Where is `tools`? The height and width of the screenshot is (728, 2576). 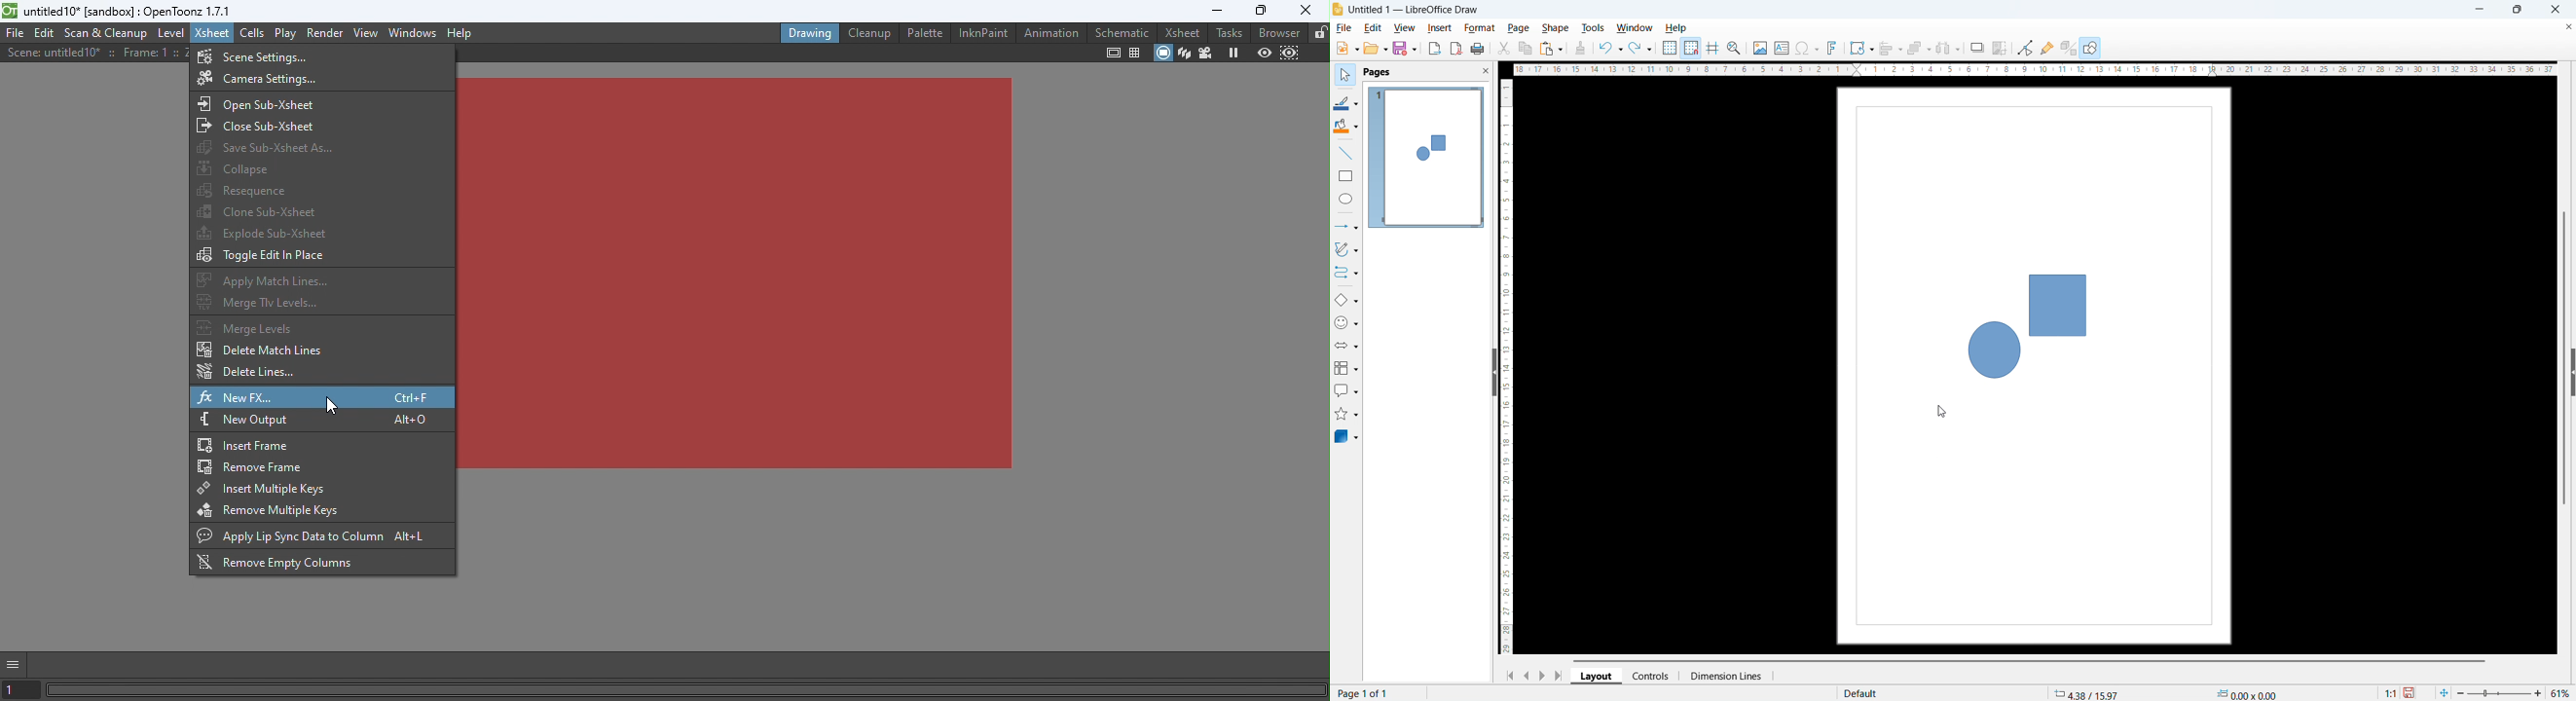 tools is located at coordinates (1593, 27).